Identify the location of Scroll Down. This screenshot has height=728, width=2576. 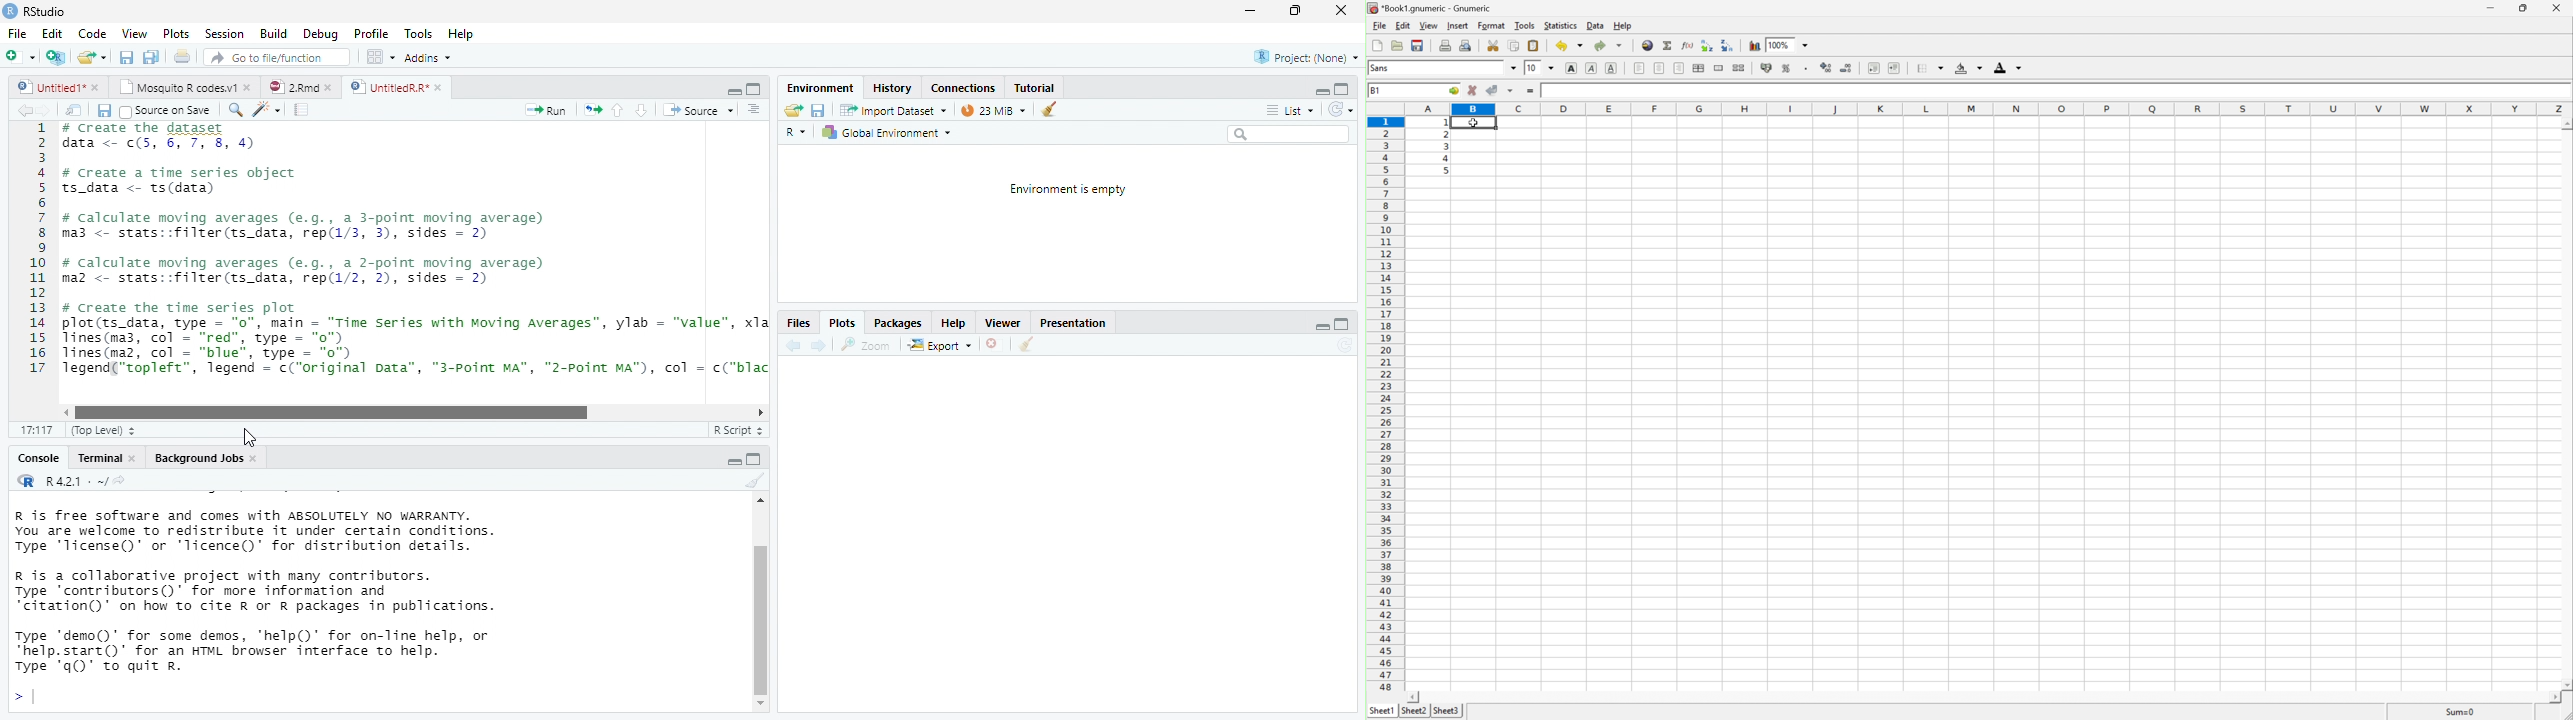
(2566, 683).